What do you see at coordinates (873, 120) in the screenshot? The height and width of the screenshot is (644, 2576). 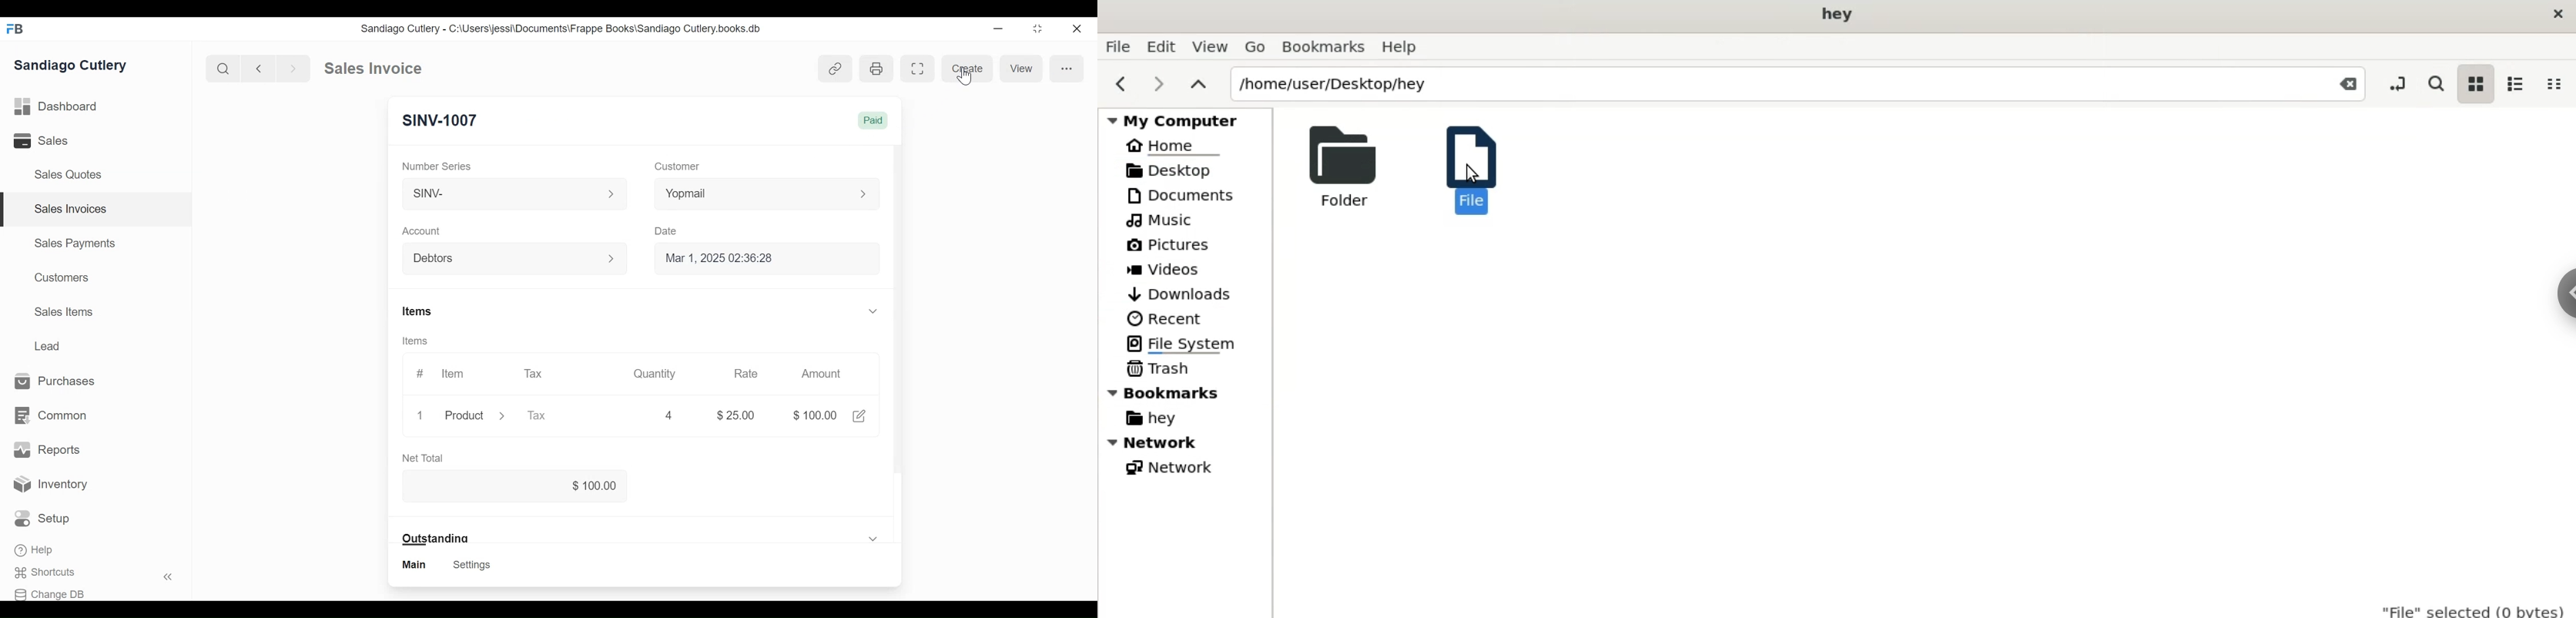 I see `Paid` at bounding box center [873, 120].